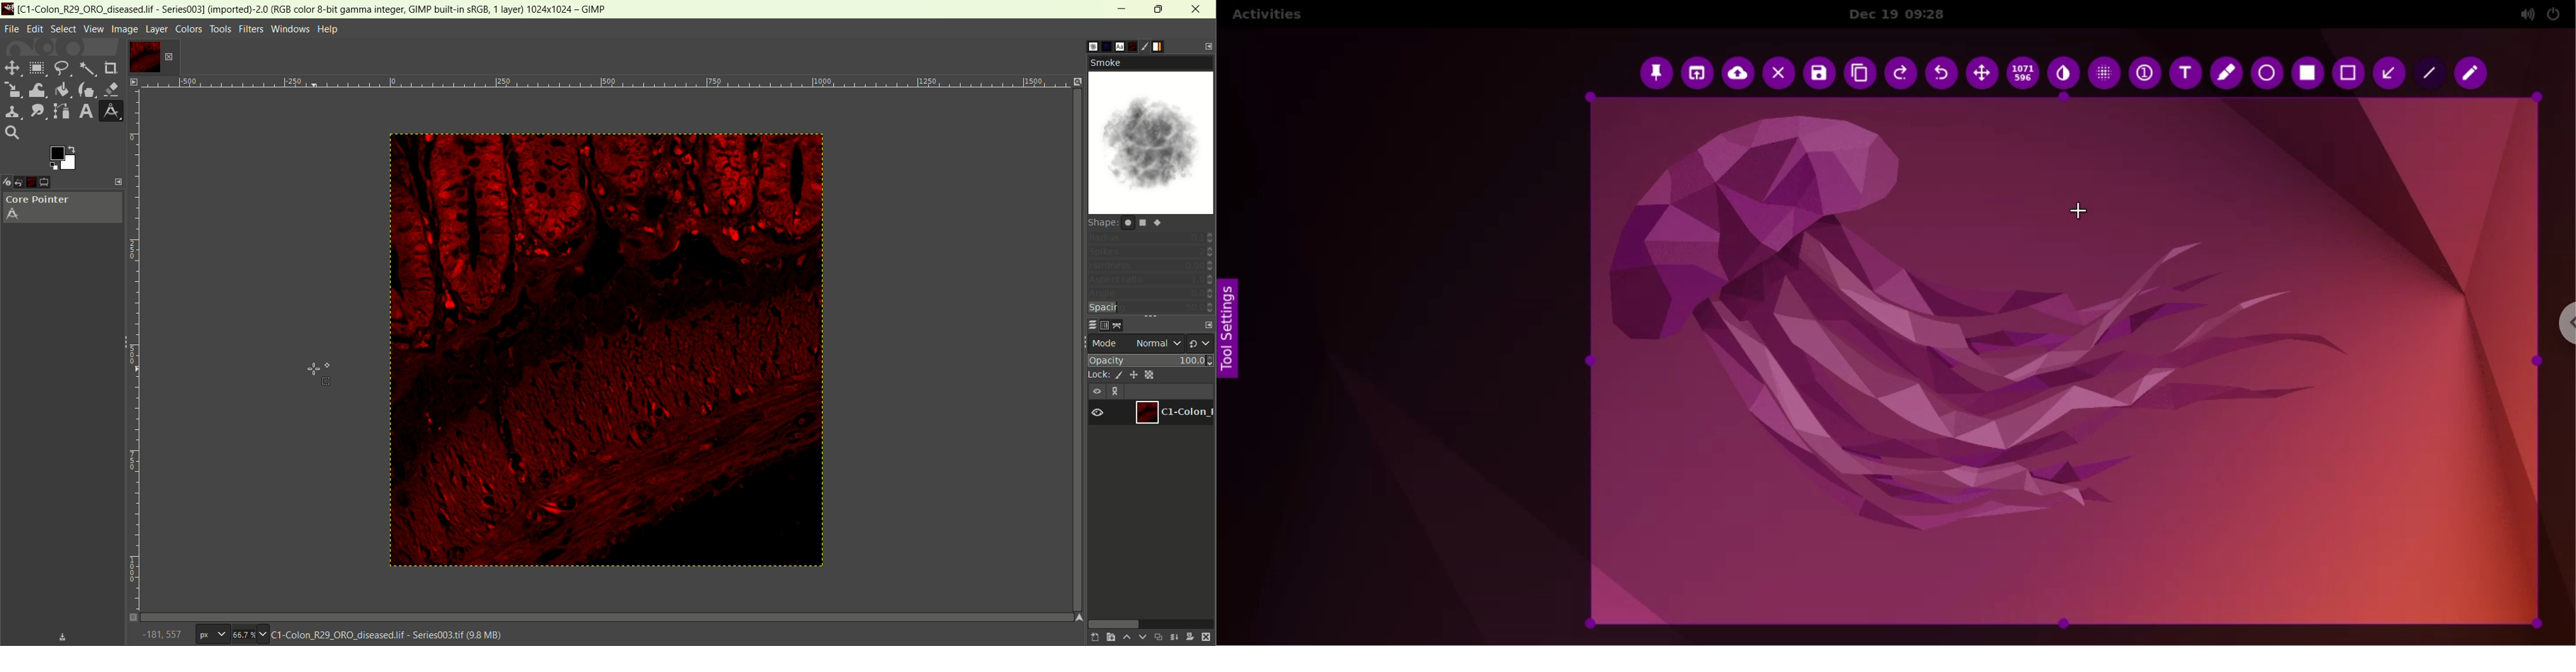  Describe the element at coordinates (210, 635) in the screenshot. I see `pixe;` at that location.